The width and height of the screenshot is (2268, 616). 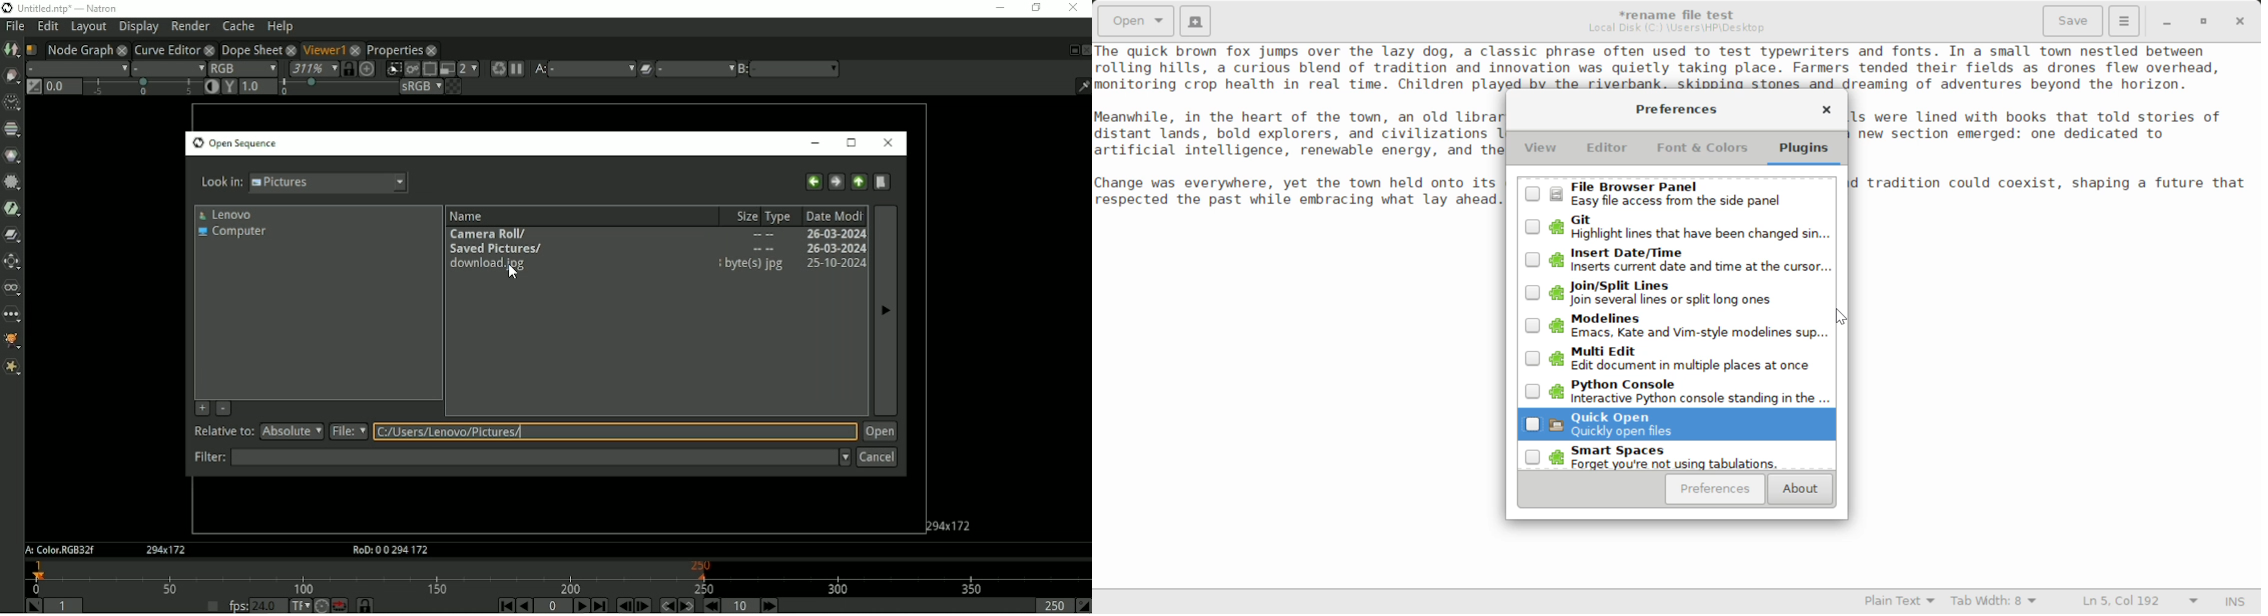 What do you see at coordinates (1677, 293) in the screenshot?
I see `Unselected Join/Split Lines Plugin` at bounding box center [1677, 293].